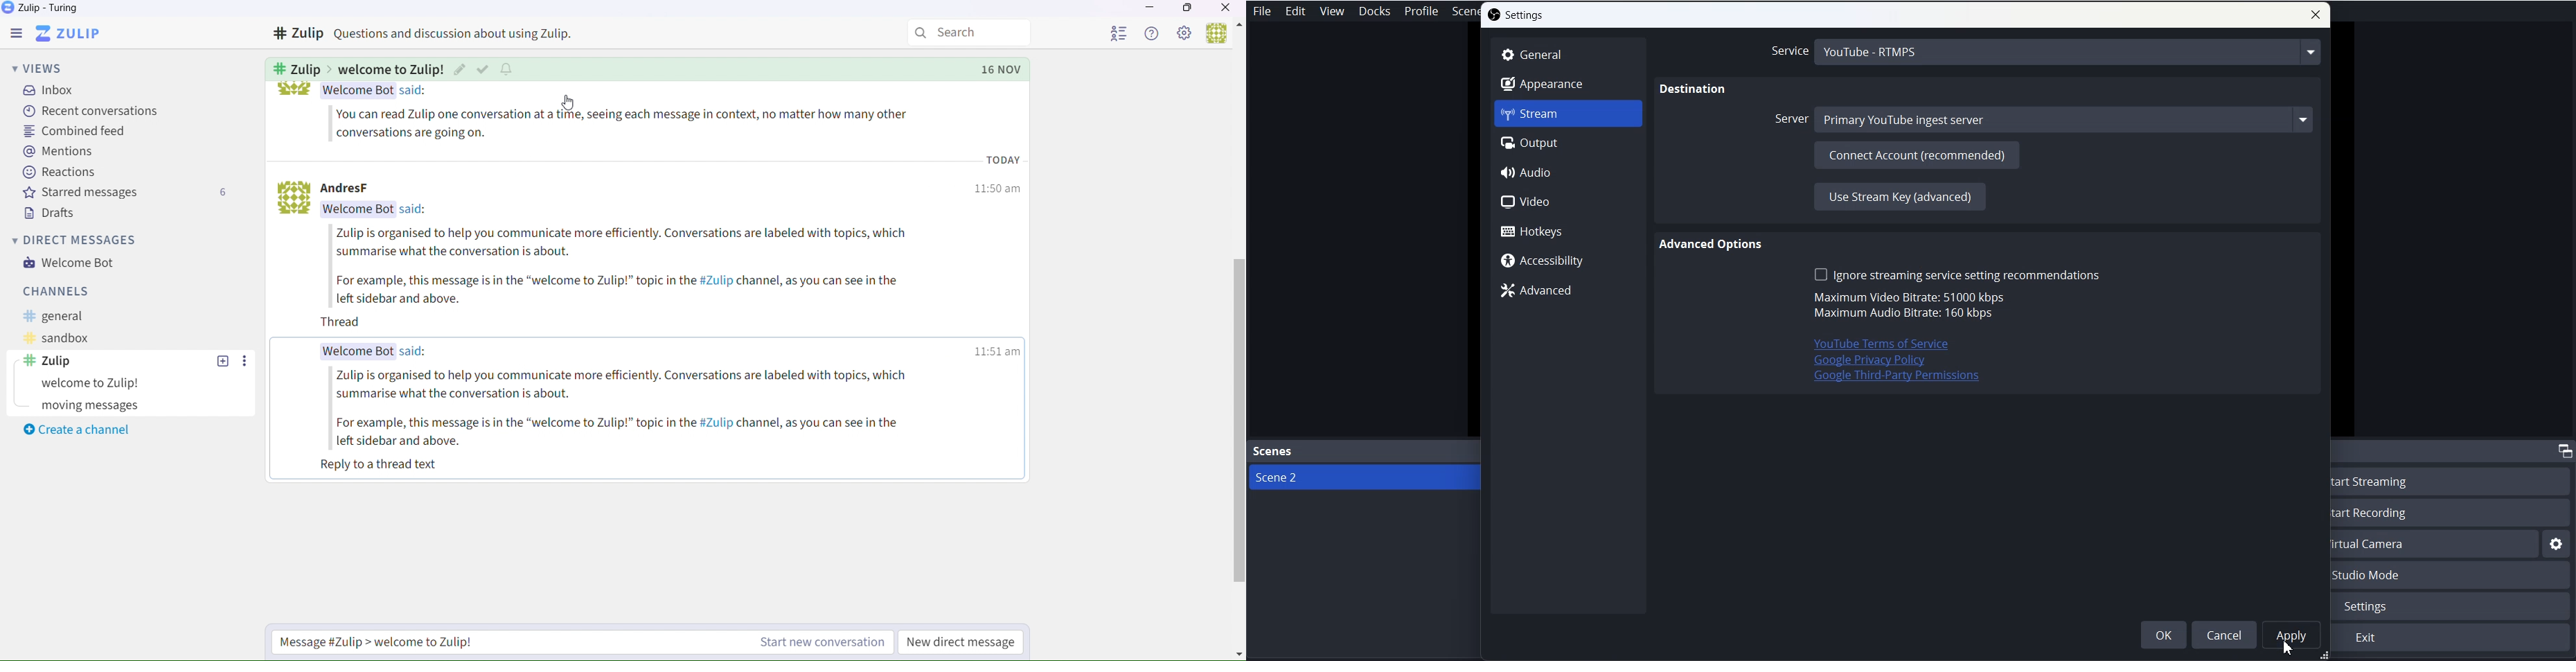 This screenshot has height=672, width=2576. I want to click on Accessibility, so click(1568, 260).